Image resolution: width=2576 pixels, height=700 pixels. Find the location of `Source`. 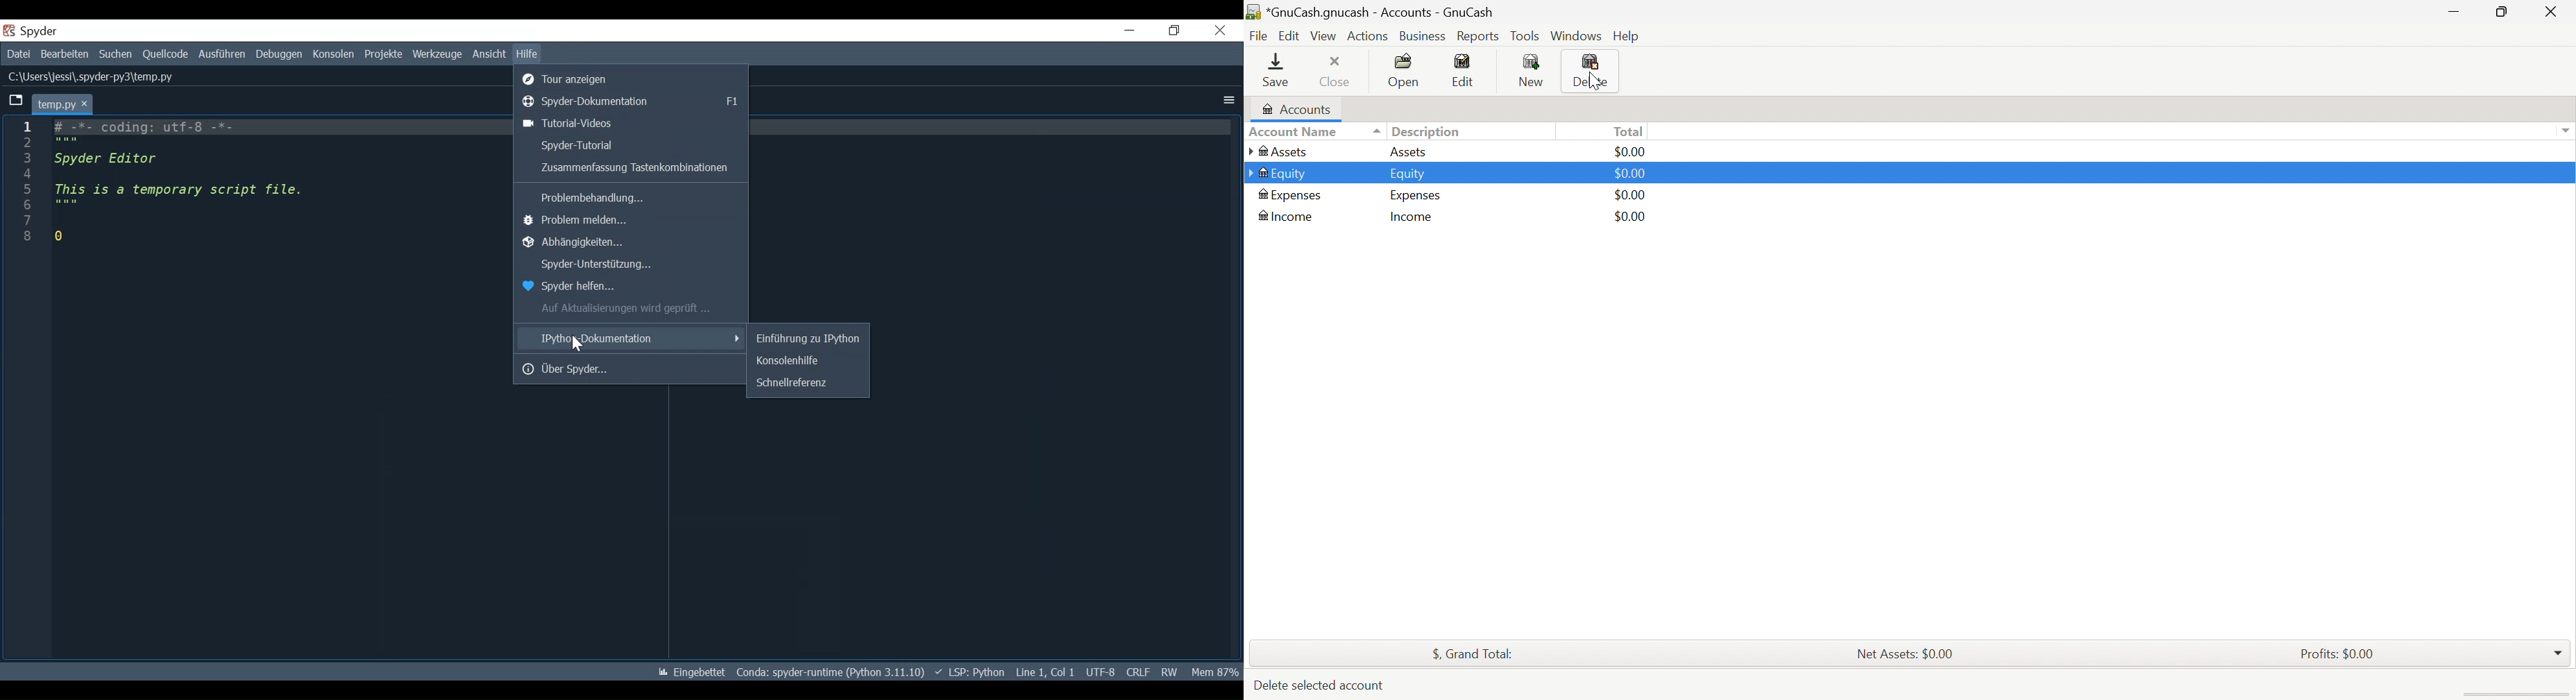

Source is located at coordinates (165, 54).